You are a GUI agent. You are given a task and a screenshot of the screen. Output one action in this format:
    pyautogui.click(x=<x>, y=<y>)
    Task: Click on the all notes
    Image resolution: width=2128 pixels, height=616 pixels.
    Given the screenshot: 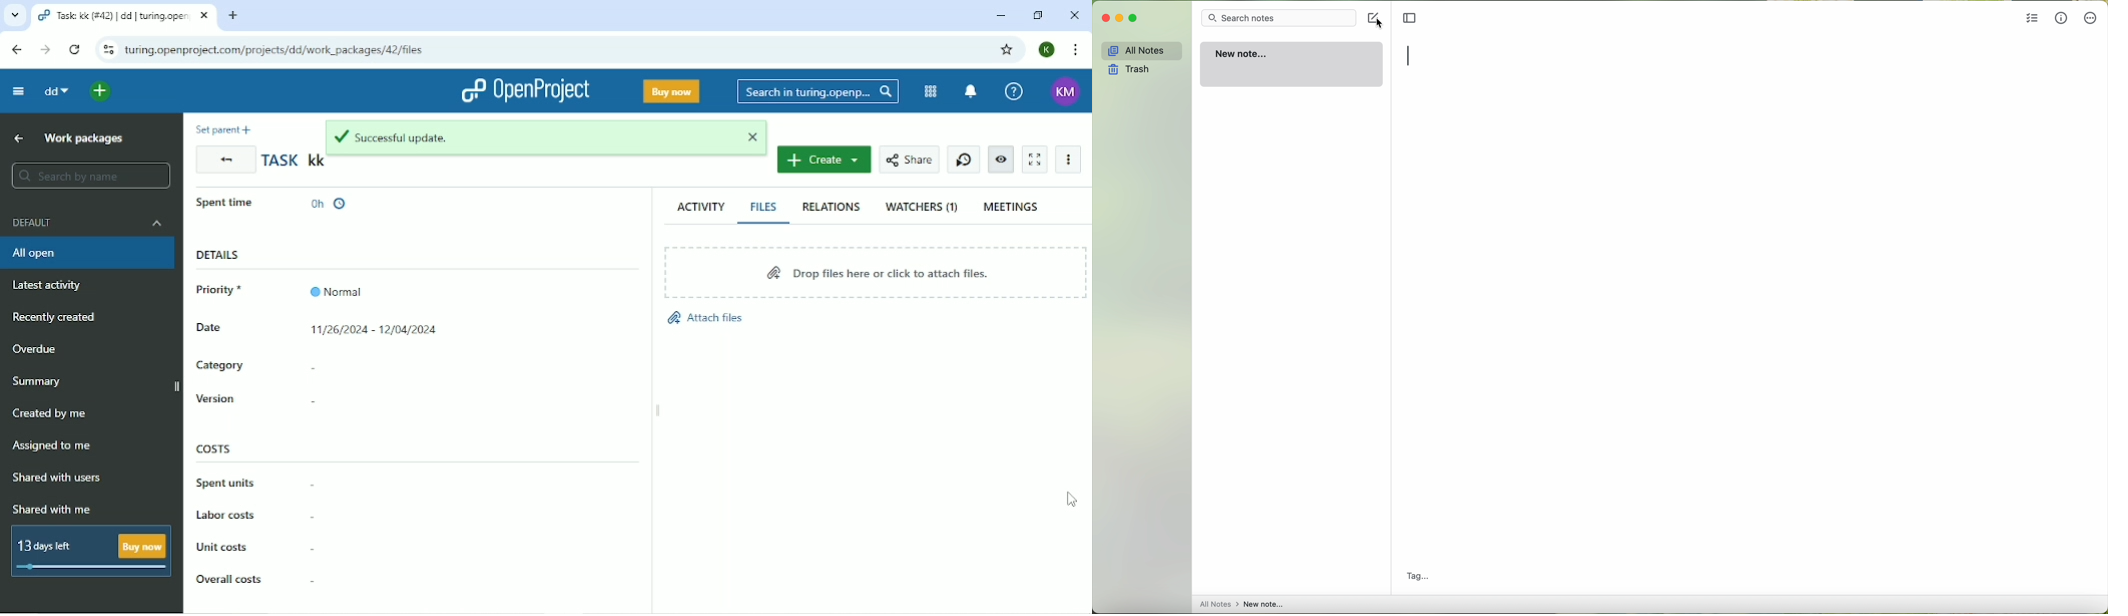 What is the action you would take?
    pyautogui.click(x=1141, y=50)
    